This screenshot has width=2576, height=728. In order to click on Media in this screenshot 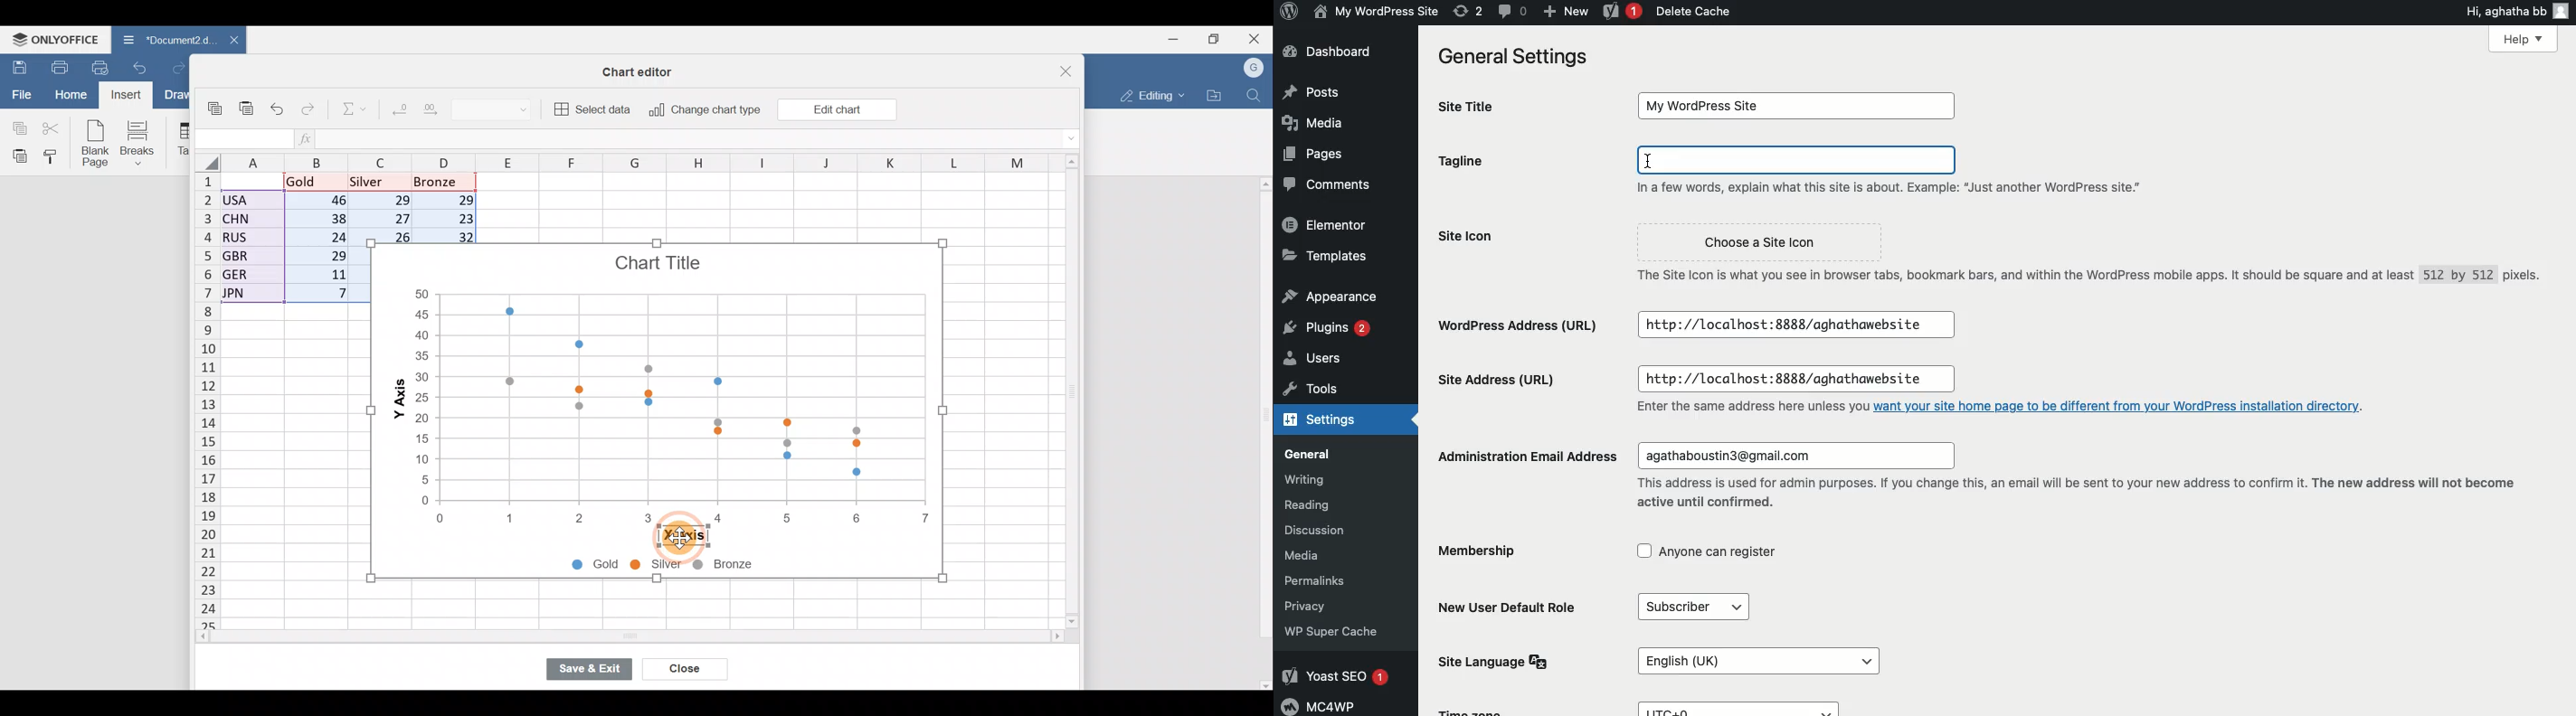, I will do `click(1312, 556)`.